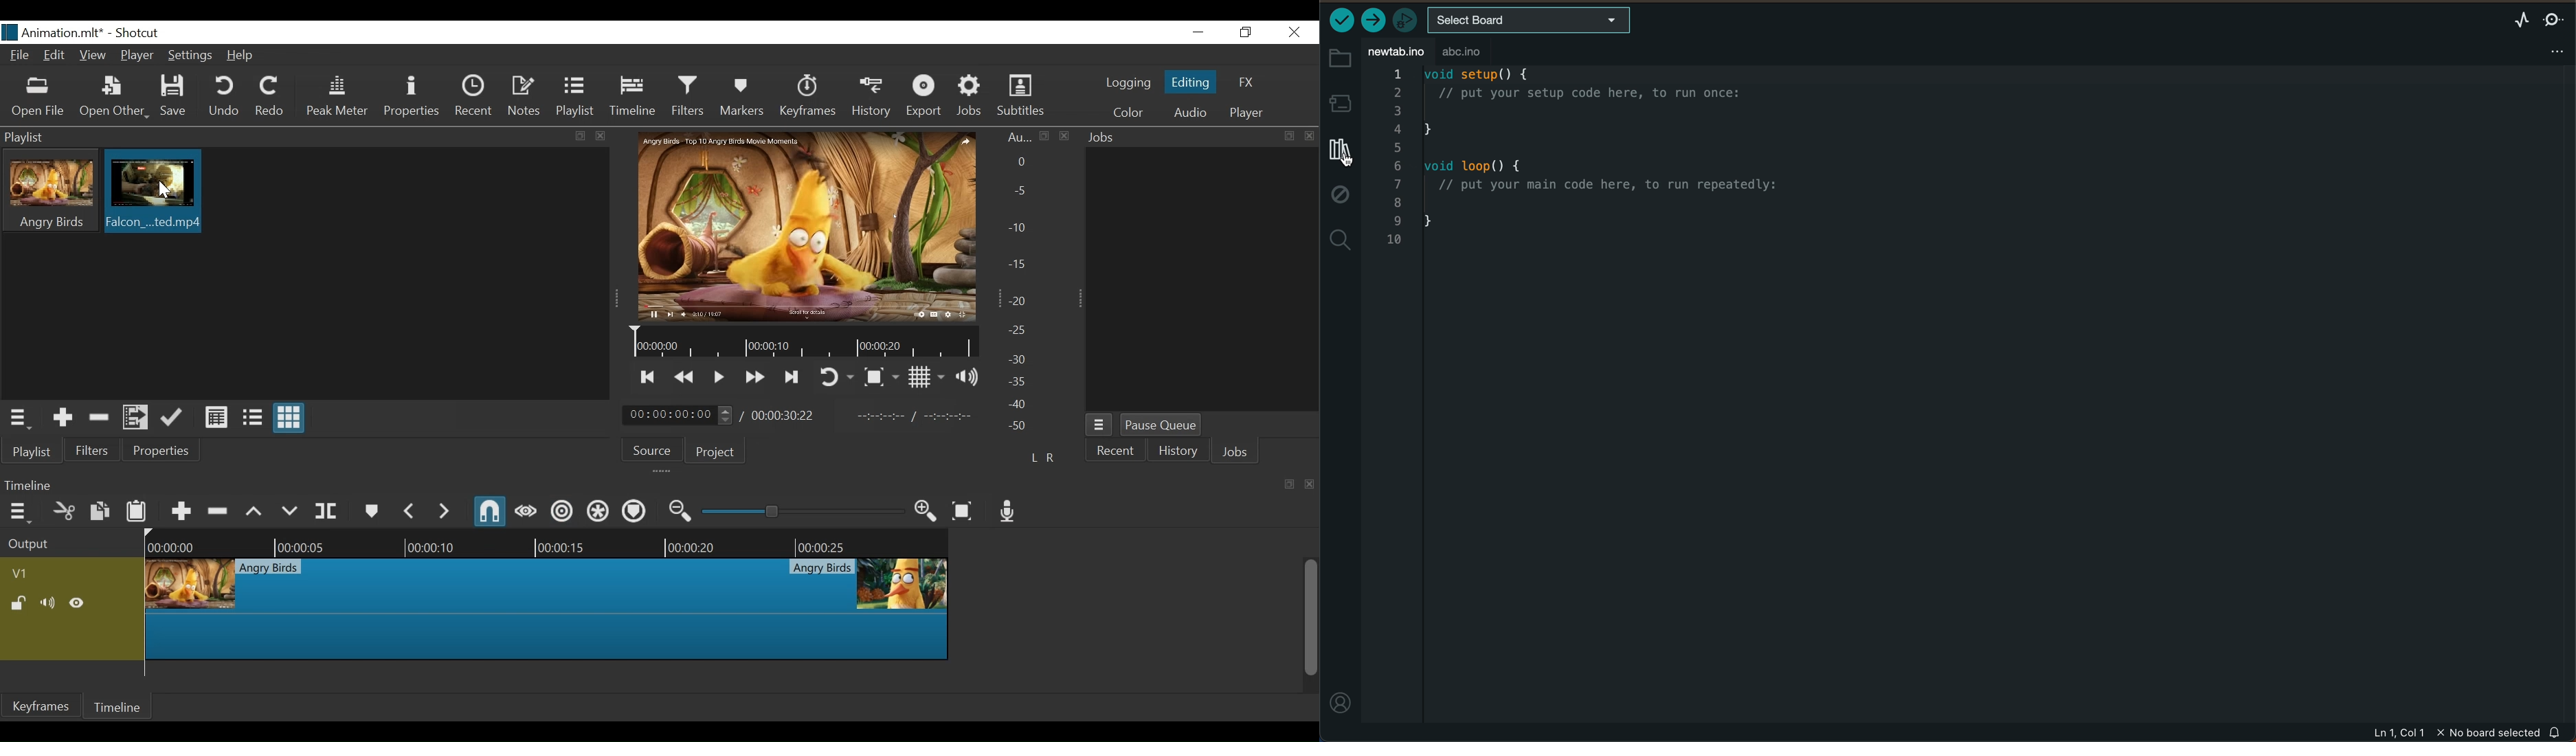 The height and width of the screenshot is (756, 2576). Describe the element at coordinates (683, 378) in the screenshot. I see `Play backward quickly` at that location.